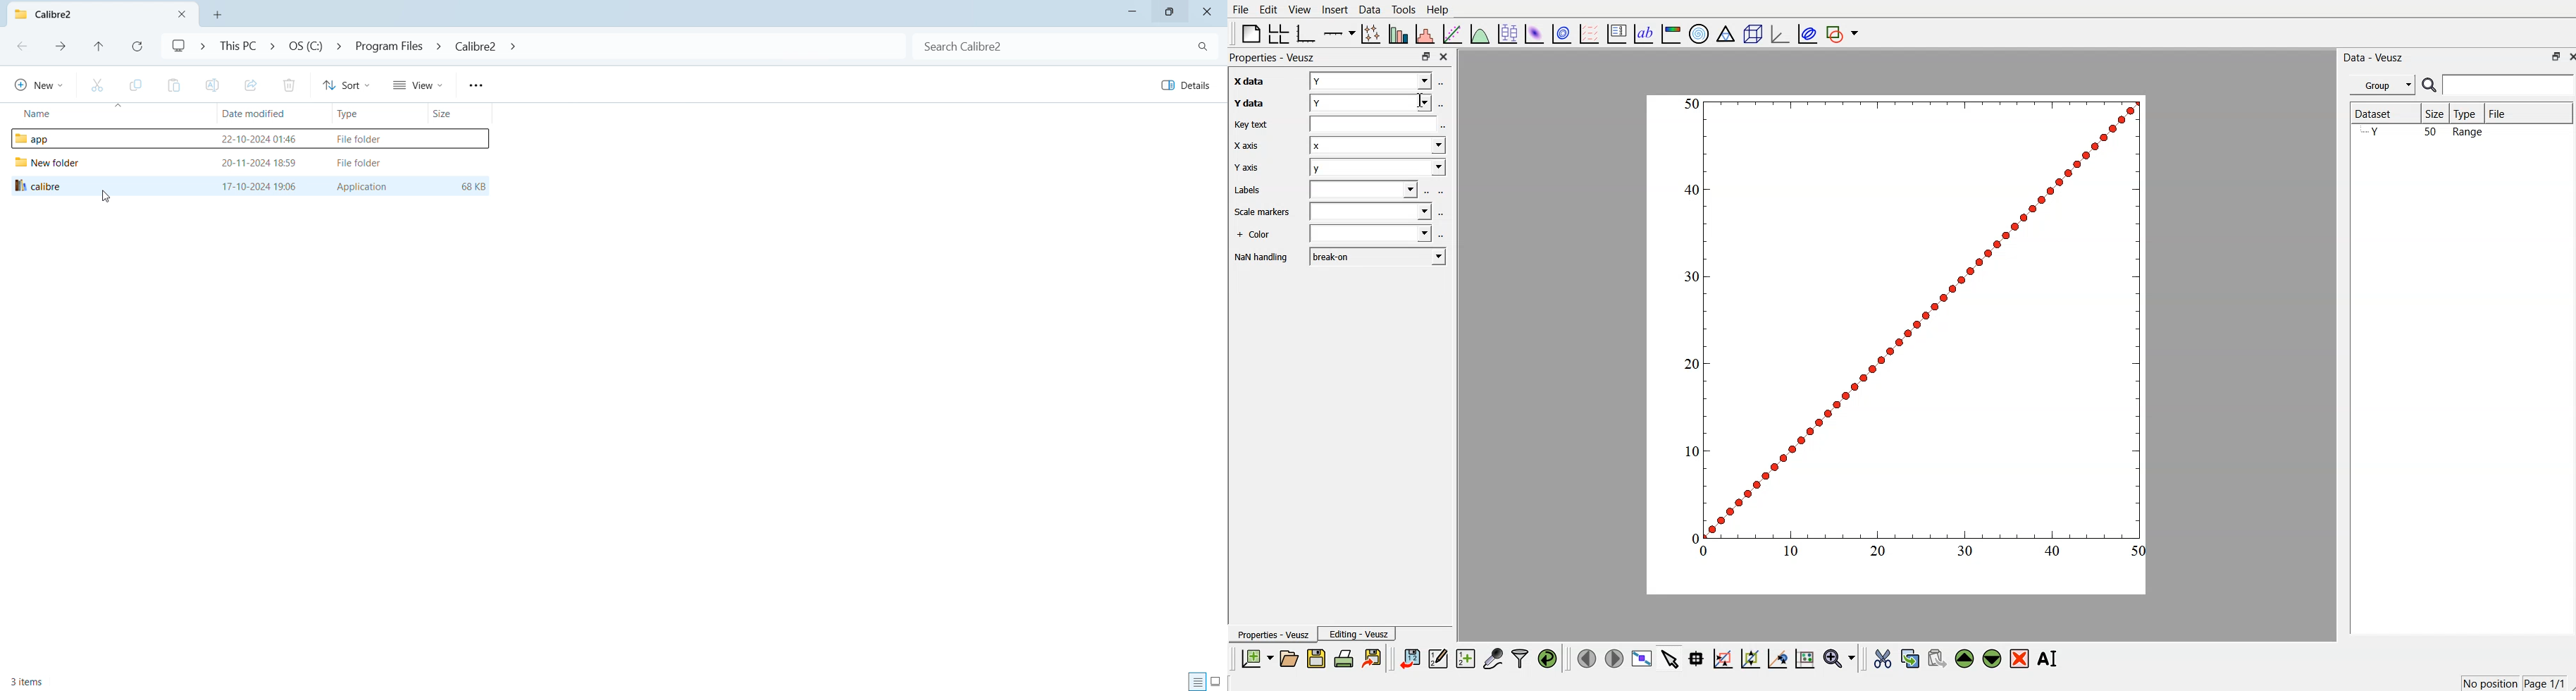 This screenshot has width=2576, height=700. I want to click on Size, so click(2438, 114).